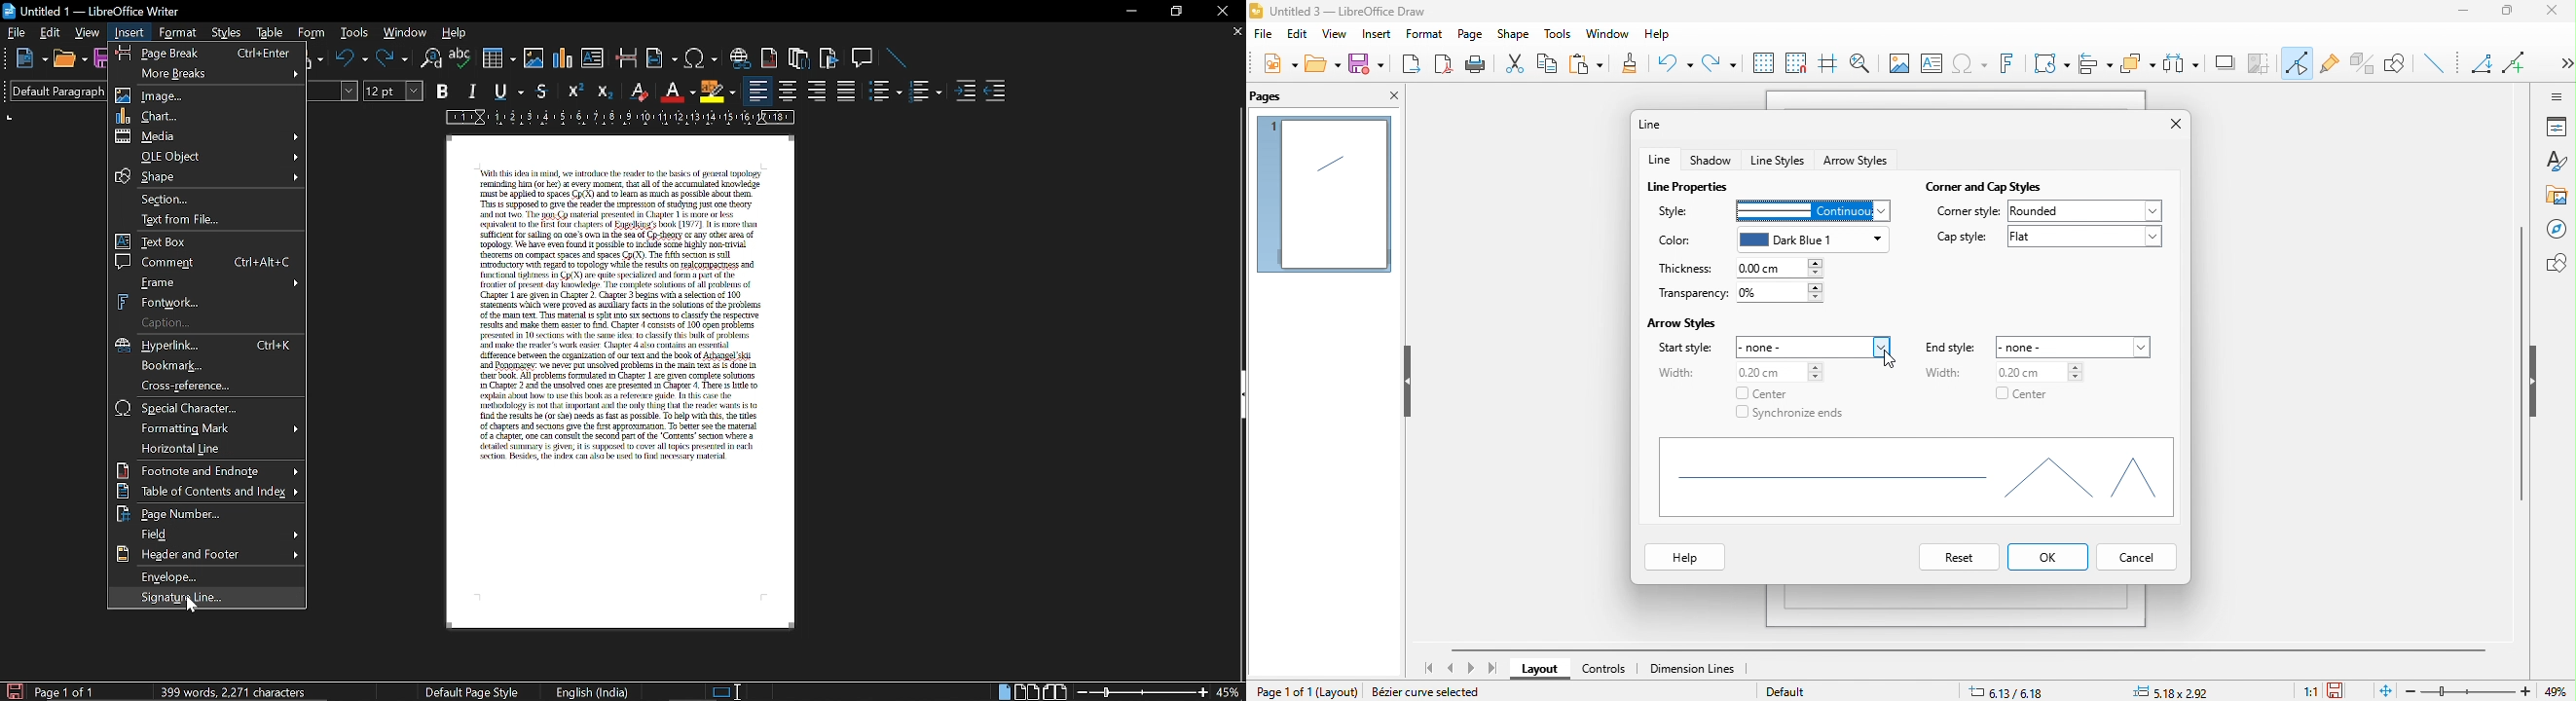 This screenshot has height=728, width=2576. Describe the element at coordinates (2383, 690) in the screenshot. I see `fit to the current page` at that location.